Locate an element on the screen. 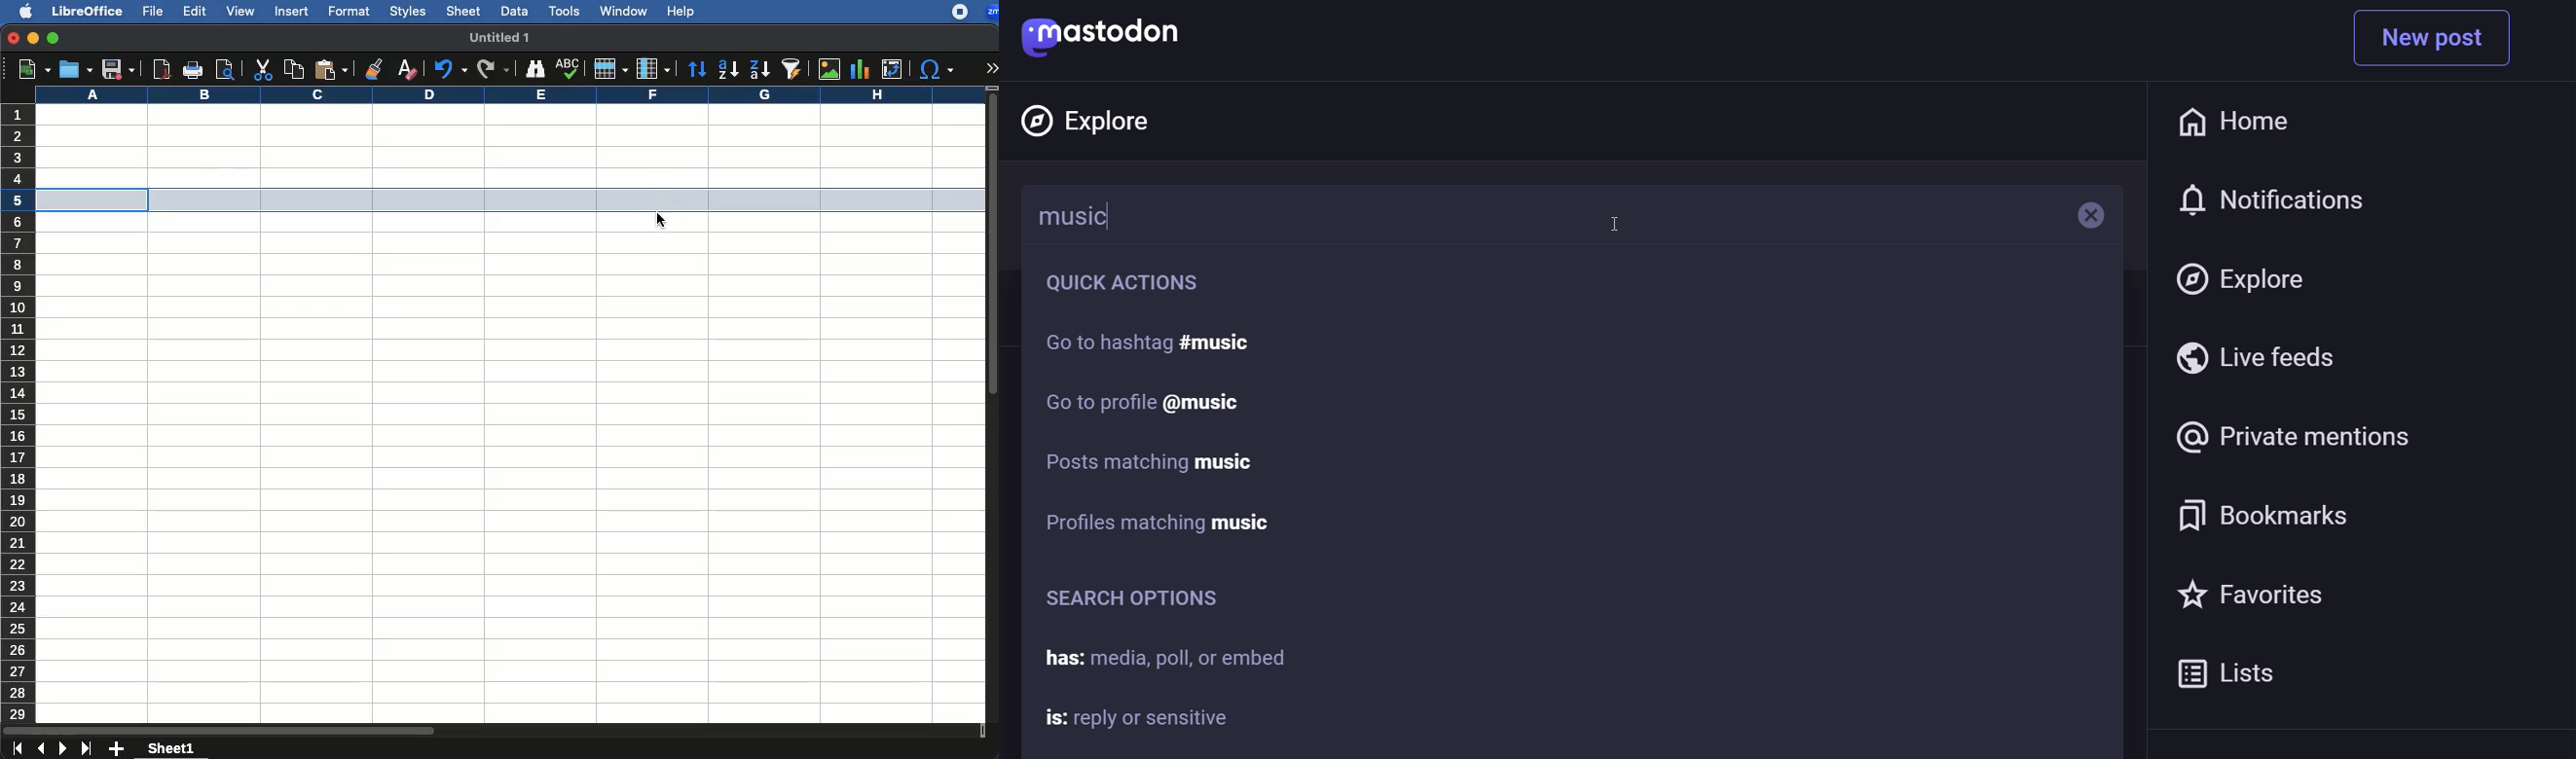 This screenshot has height=784, width=2576. maximize is located at coordinates (53, 38).